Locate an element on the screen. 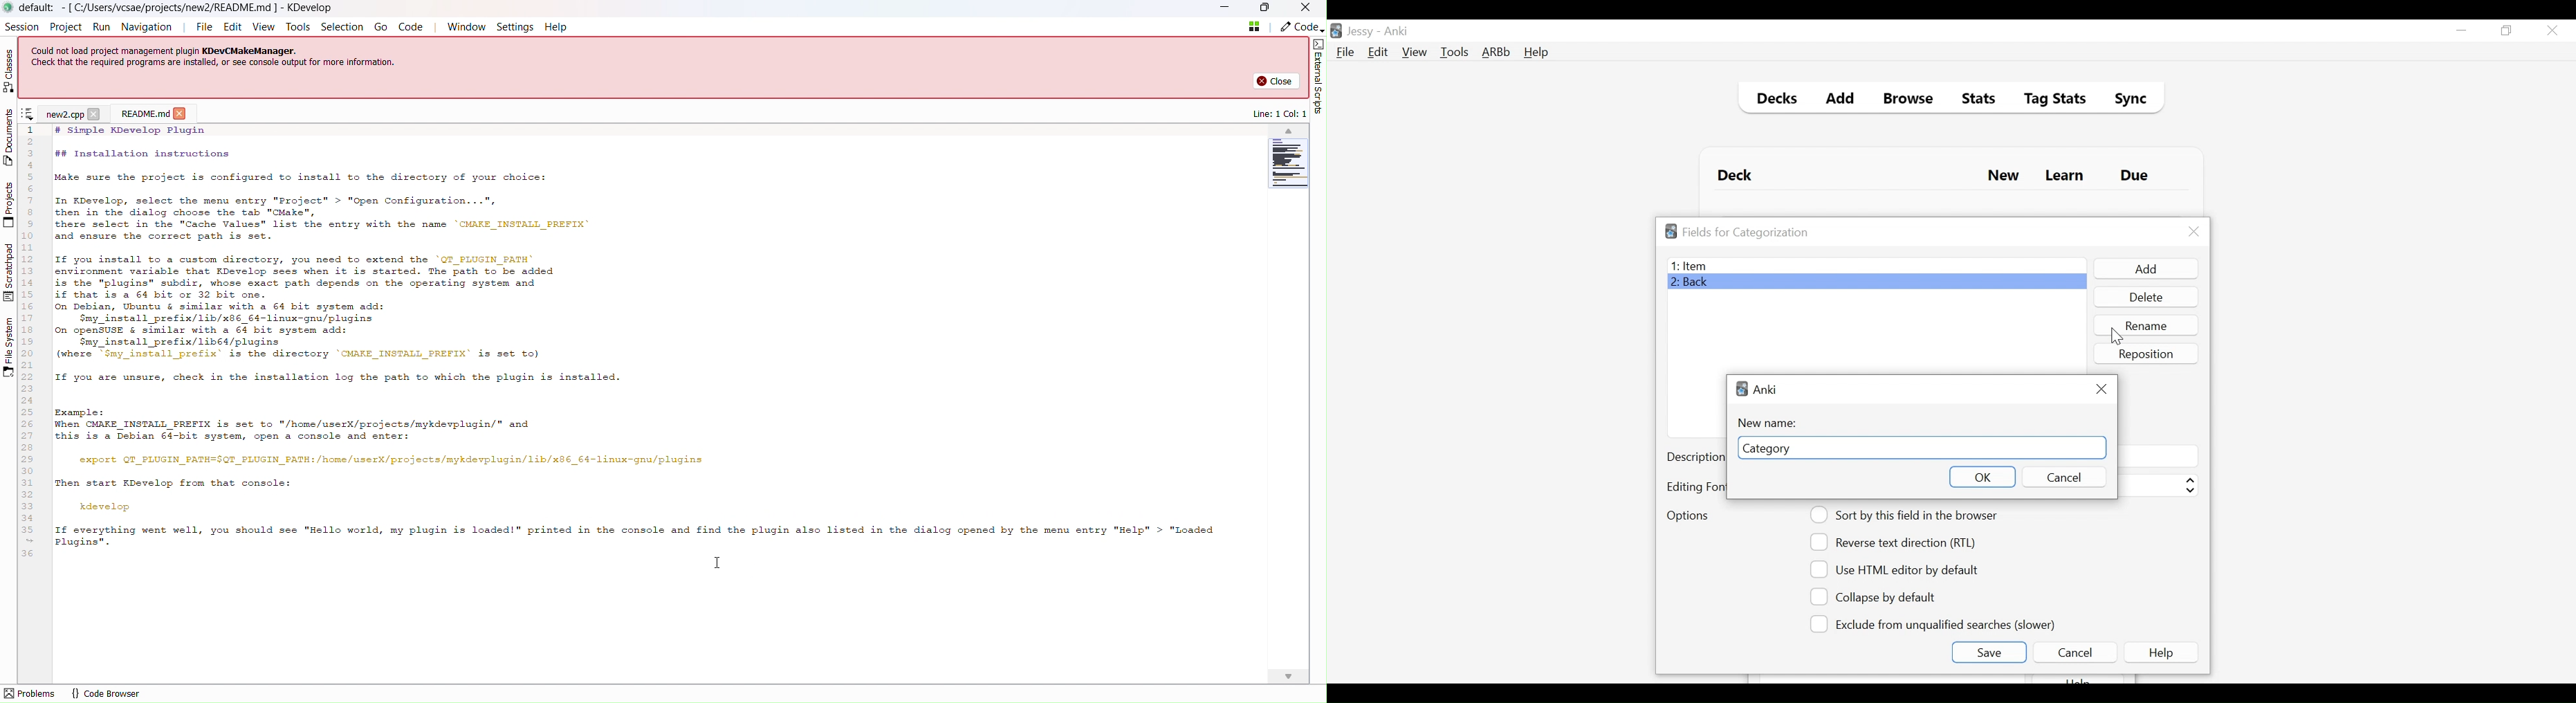 The width and height of the screenshot is (2576, 728). Cancel is located at coordinates (2062, 477).